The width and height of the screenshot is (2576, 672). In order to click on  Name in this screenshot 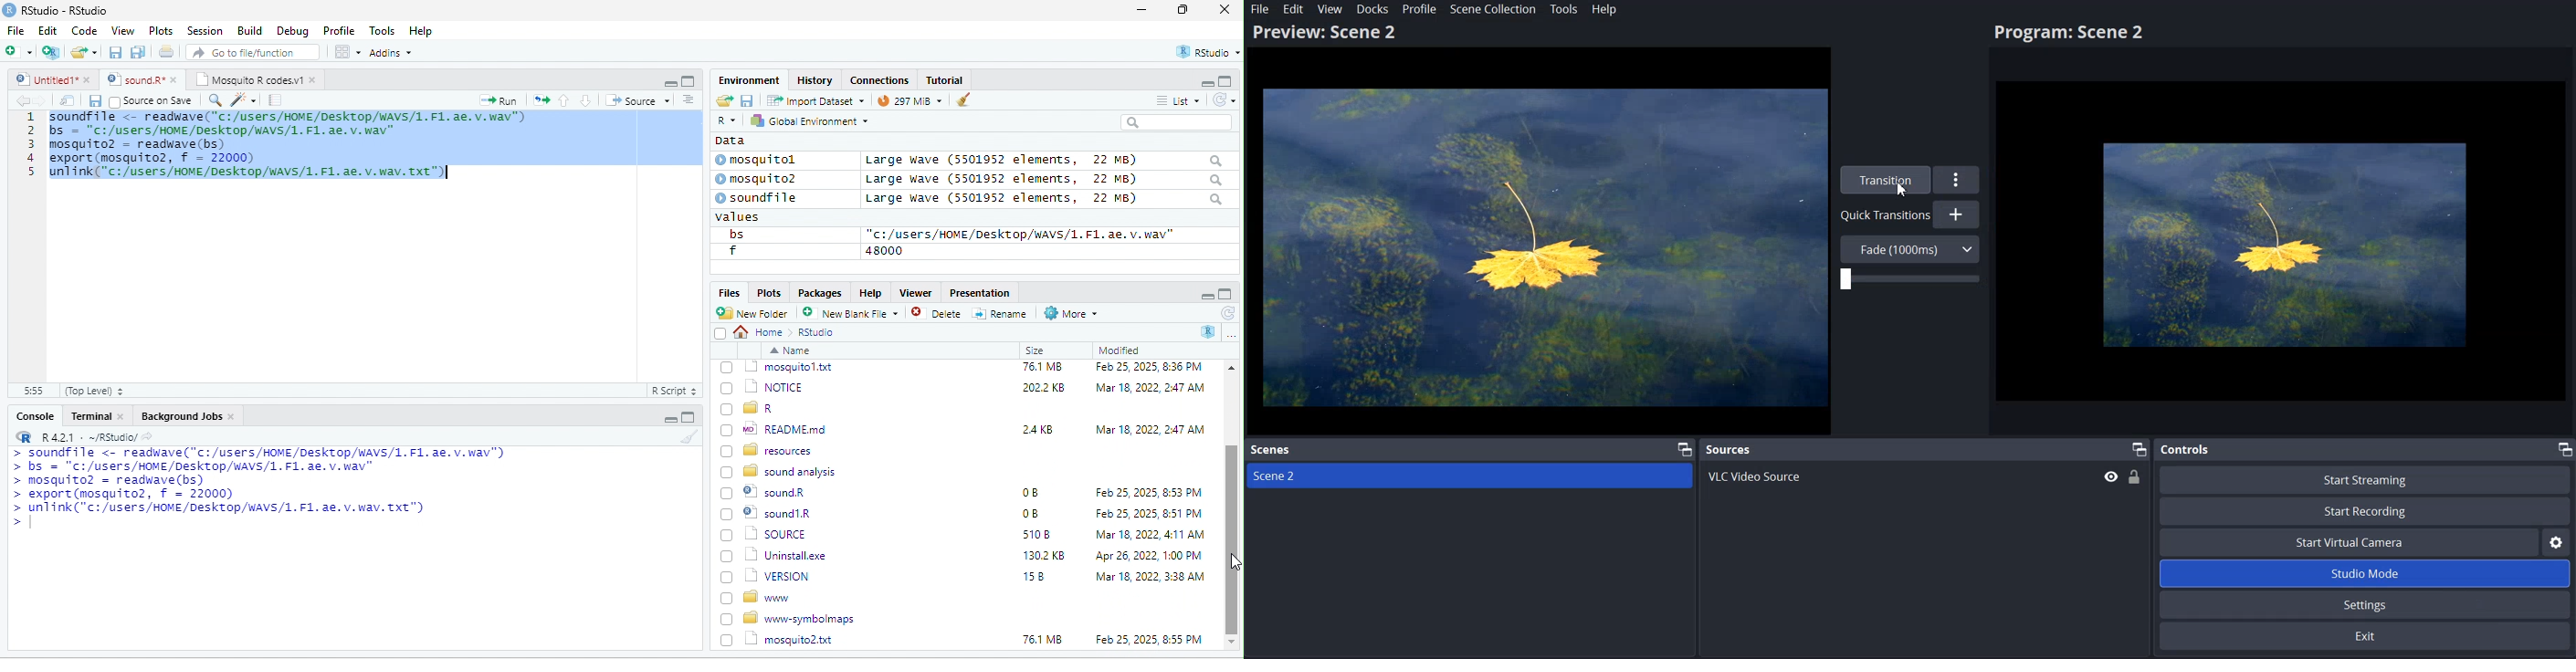, I will do `click(794, 352)`.